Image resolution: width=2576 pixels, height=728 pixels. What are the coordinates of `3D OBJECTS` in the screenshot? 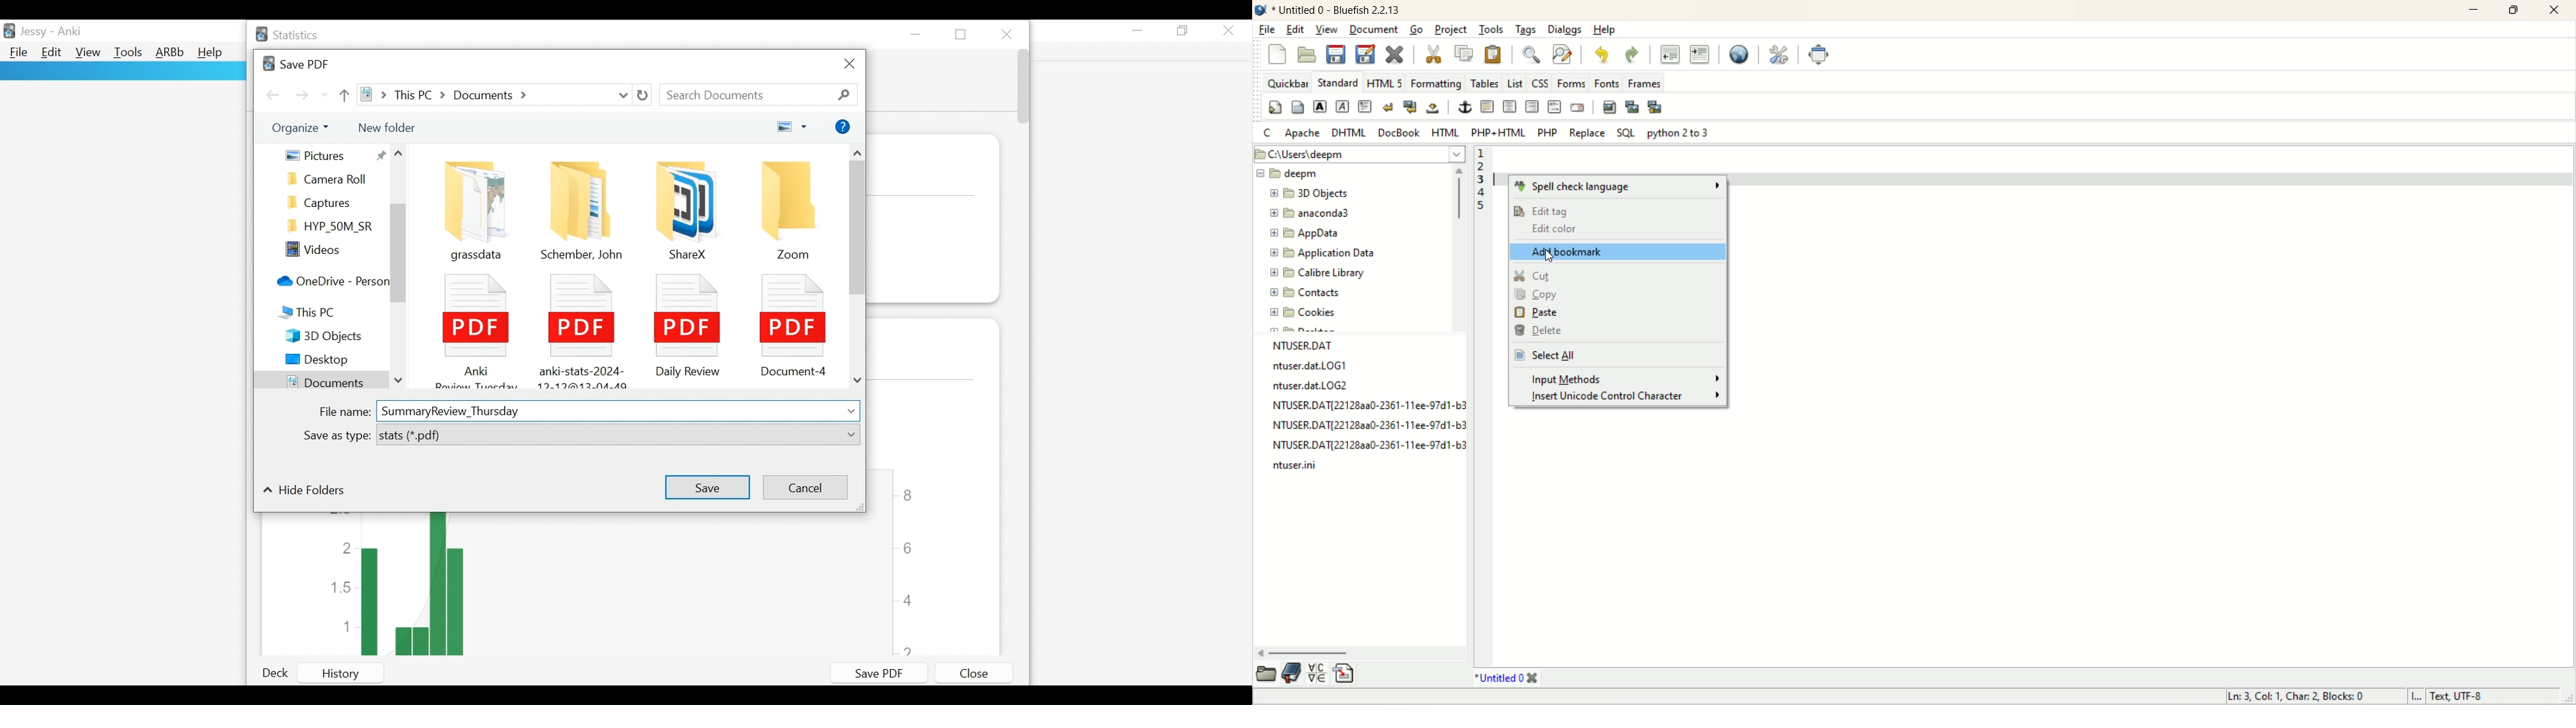 It's located at (1314, 192).